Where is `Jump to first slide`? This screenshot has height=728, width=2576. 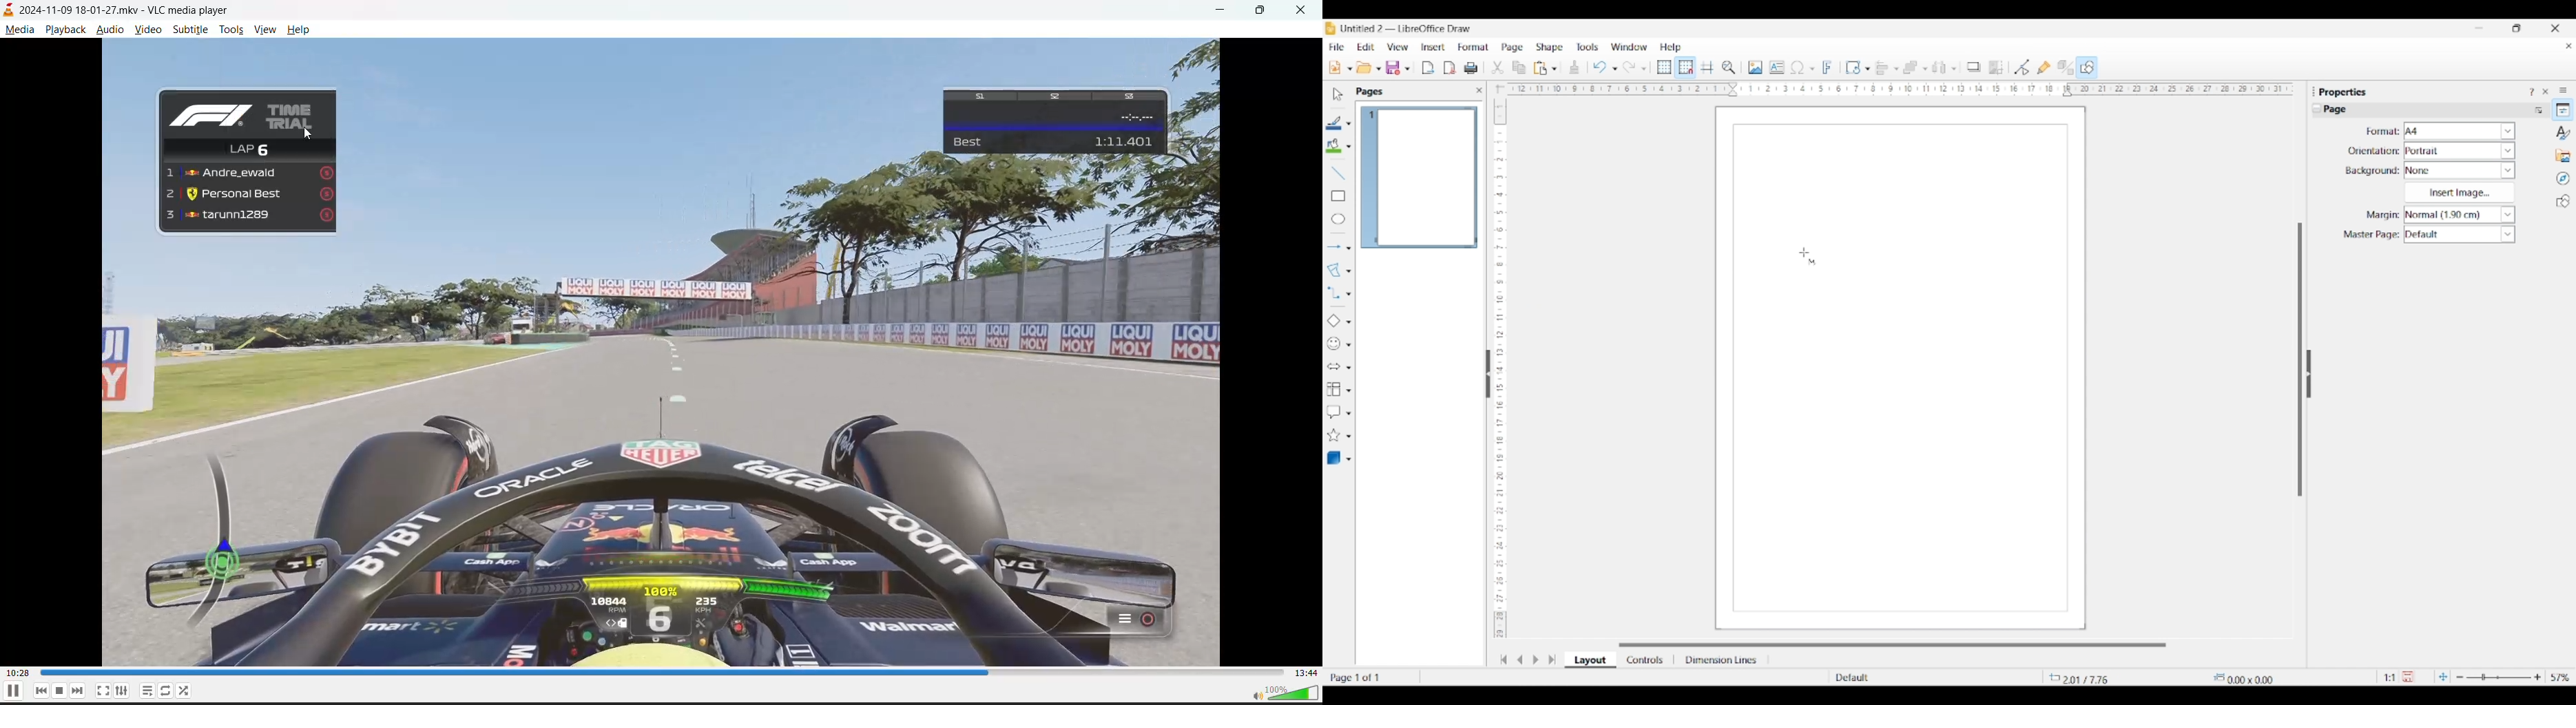 Jump to first slide is located at coordinates (1503, 659).